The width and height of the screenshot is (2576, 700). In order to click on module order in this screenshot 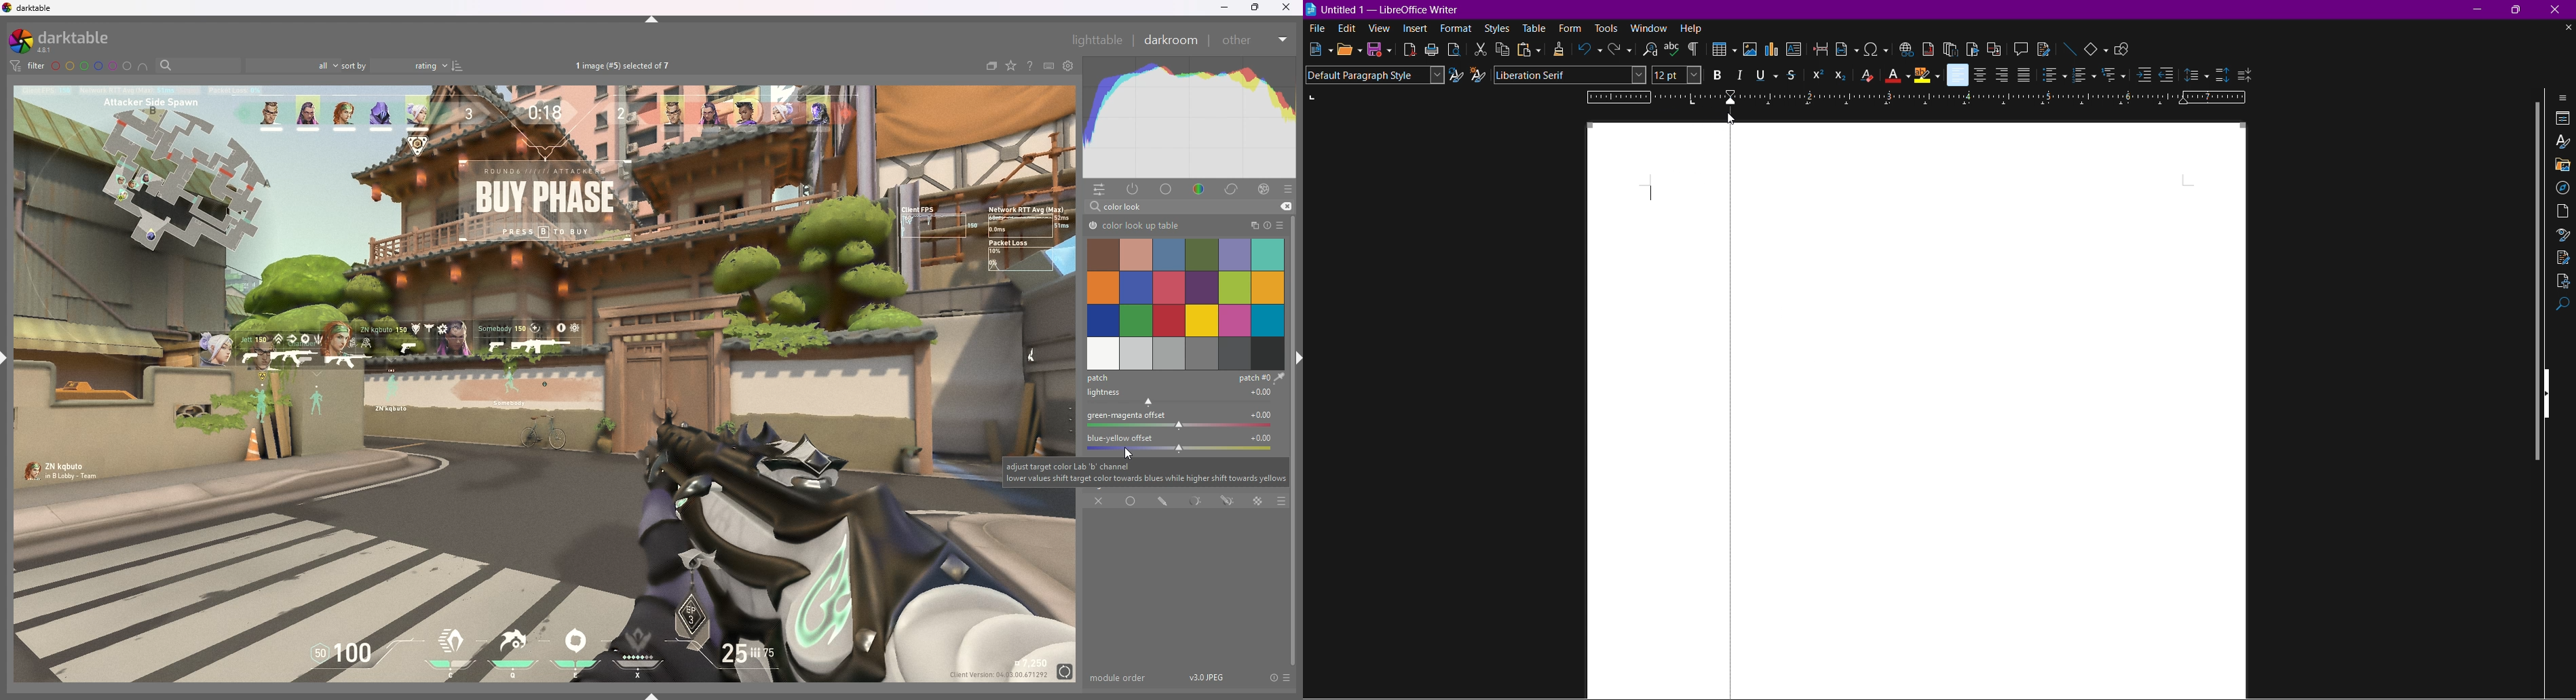, I will do `click(1120, 678)`.